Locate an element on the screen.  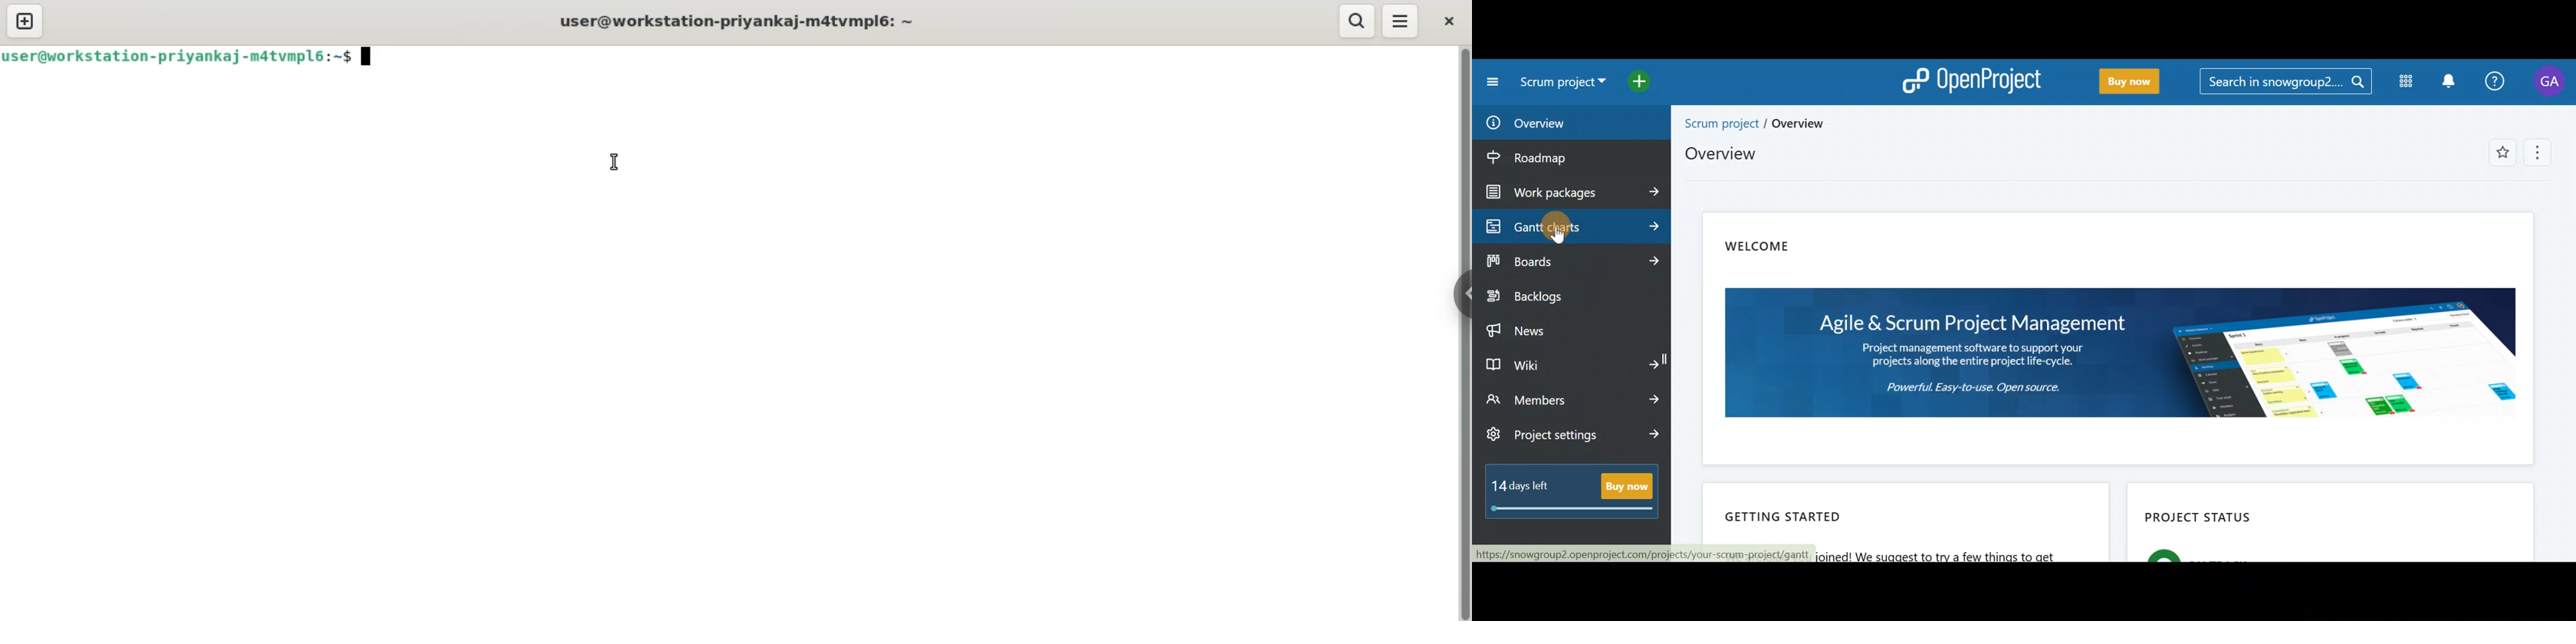
OpenProject is located at coordinates (1976, 79).